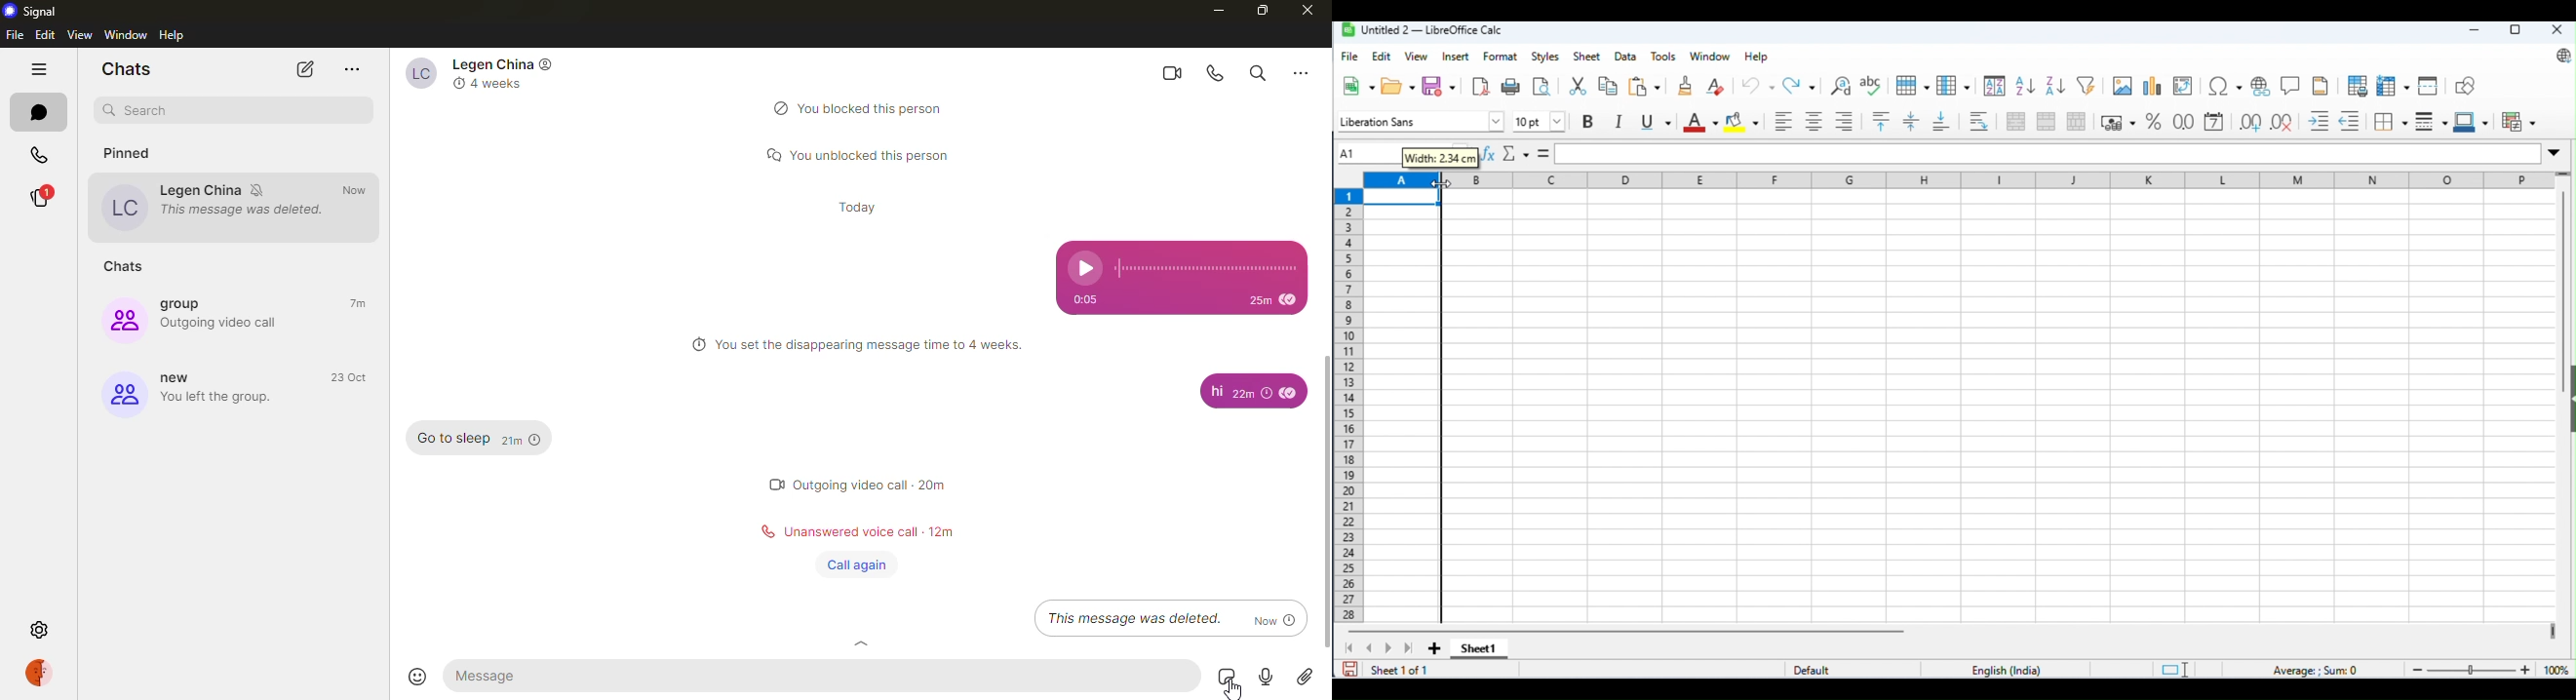 Image resolution: width=2576 pixels, height=700 pixels. Describe the element at coordinates (1441, 157) in the screenshot. I see `width: 2.34cm` at that location.